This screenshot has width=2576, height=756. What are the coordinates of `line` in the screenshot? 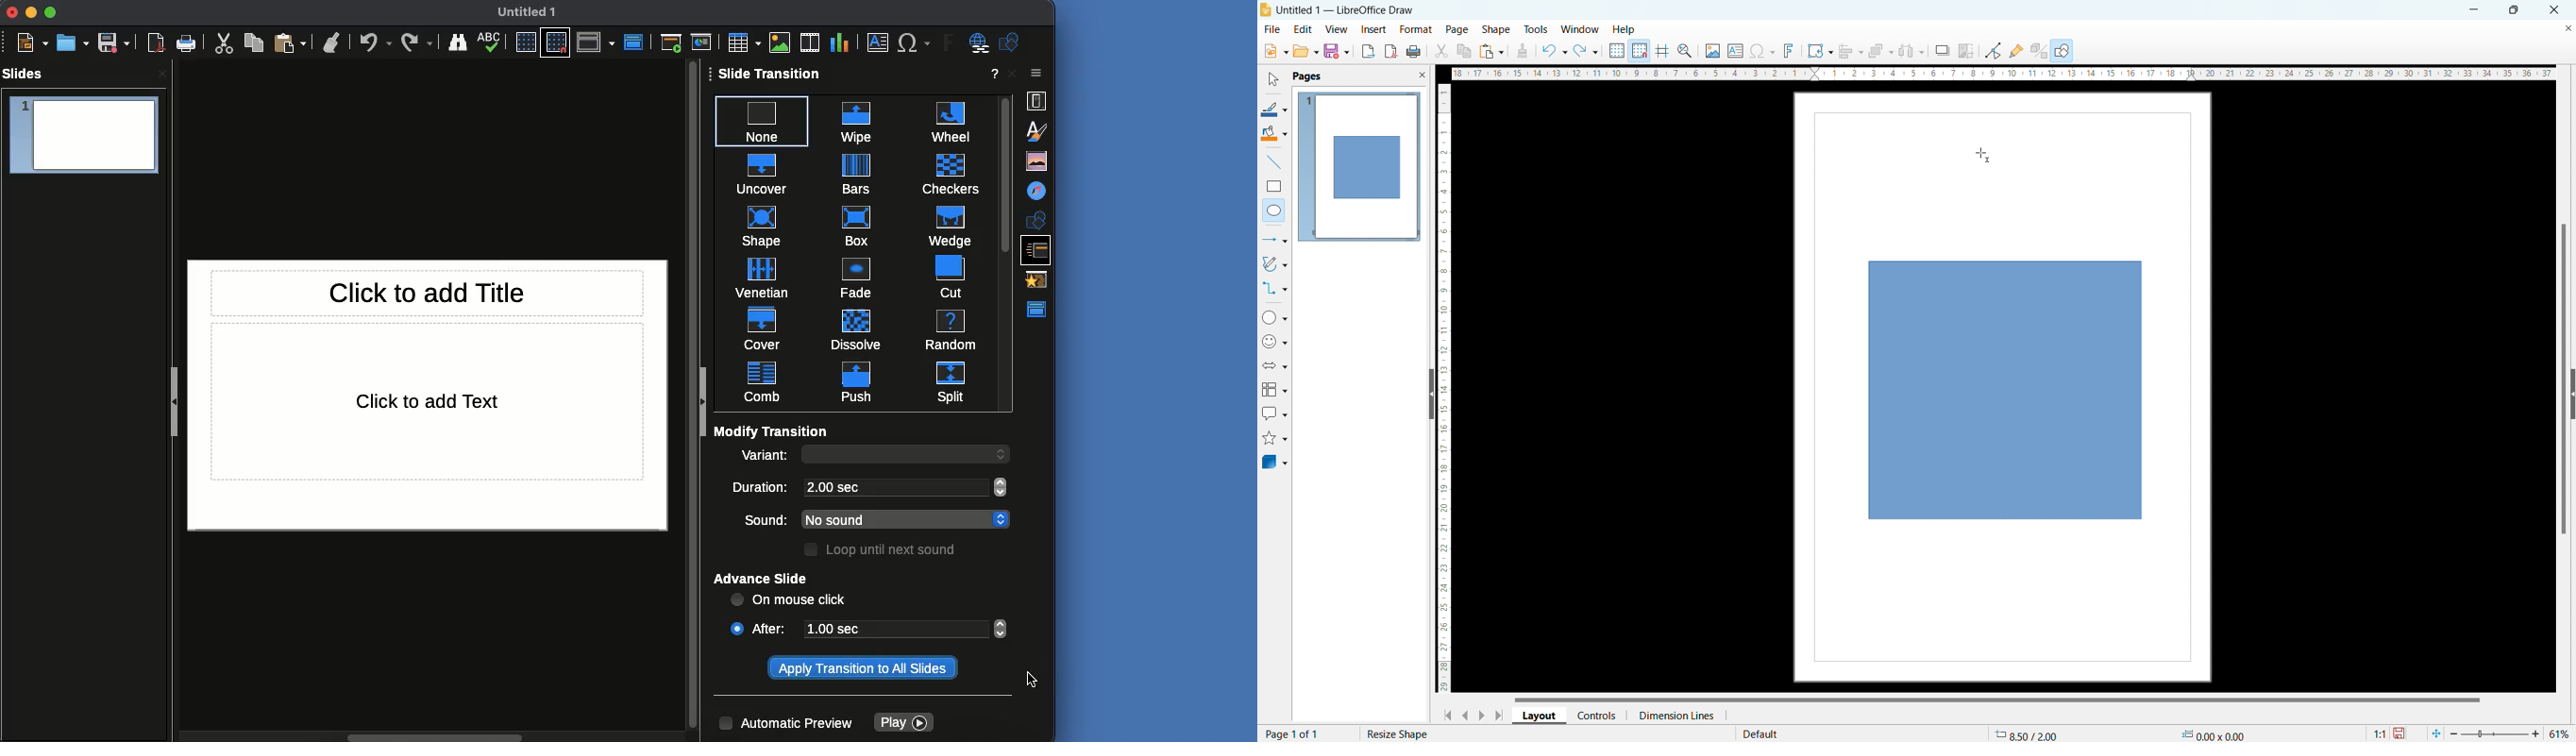 It's located at (1274, 163).